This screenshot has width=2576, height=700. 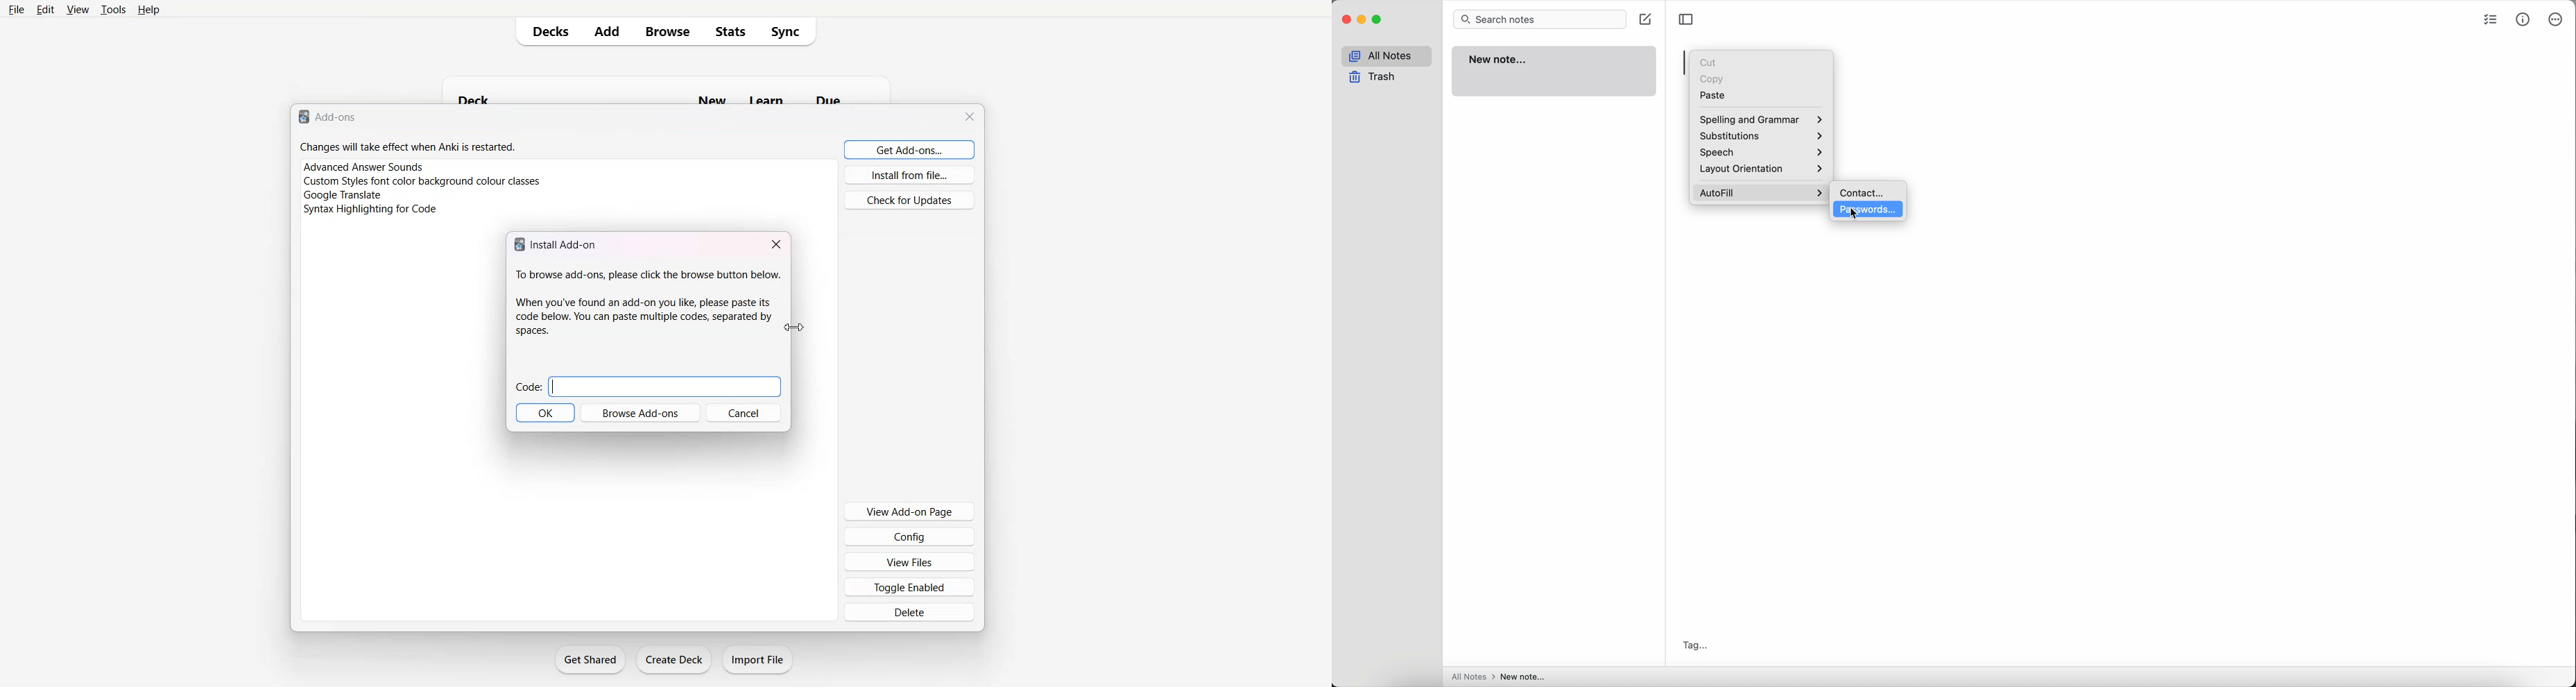 What do you see at coordinates (909, 586) in the screenshot?
I see `Toggle Enabled` at bounding box center [909, 586].